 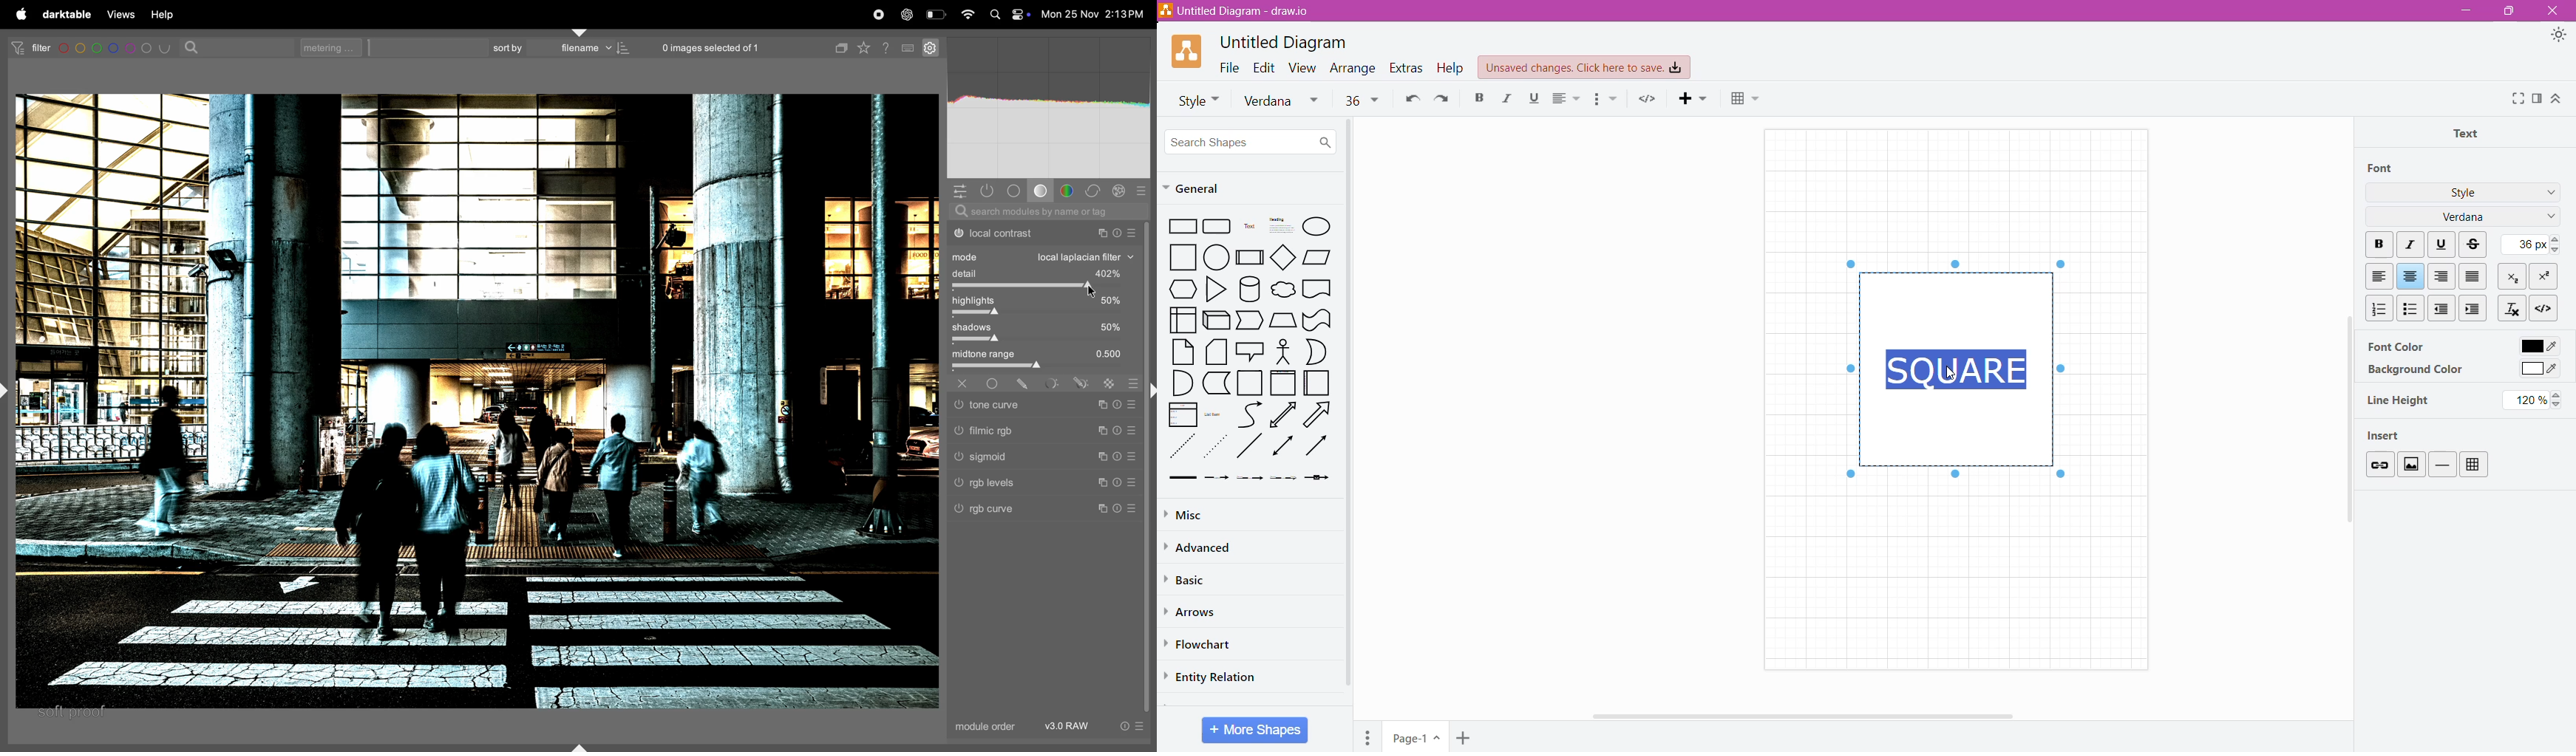 What do you see at coordinates (505, 48) in the screenshot?
I see `sort` at bounding box center [505, 48].